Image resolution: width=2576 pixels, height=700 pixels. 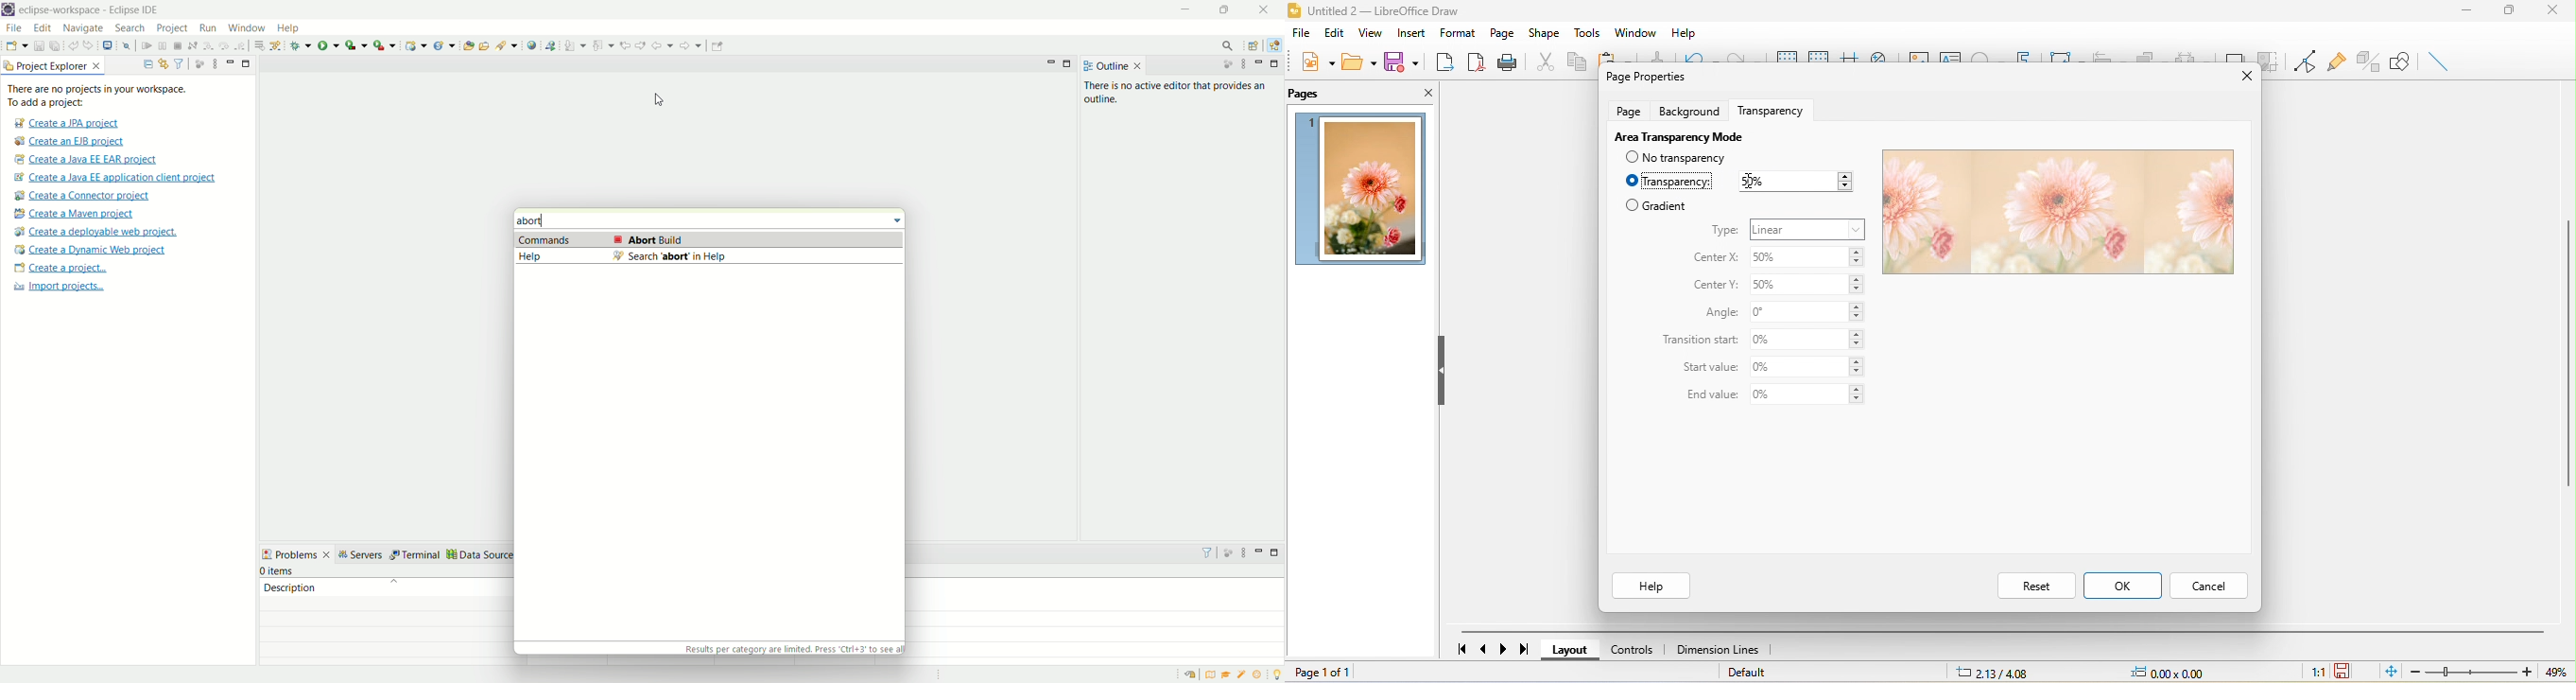 I want to click on file, so click(x=16, y=30).